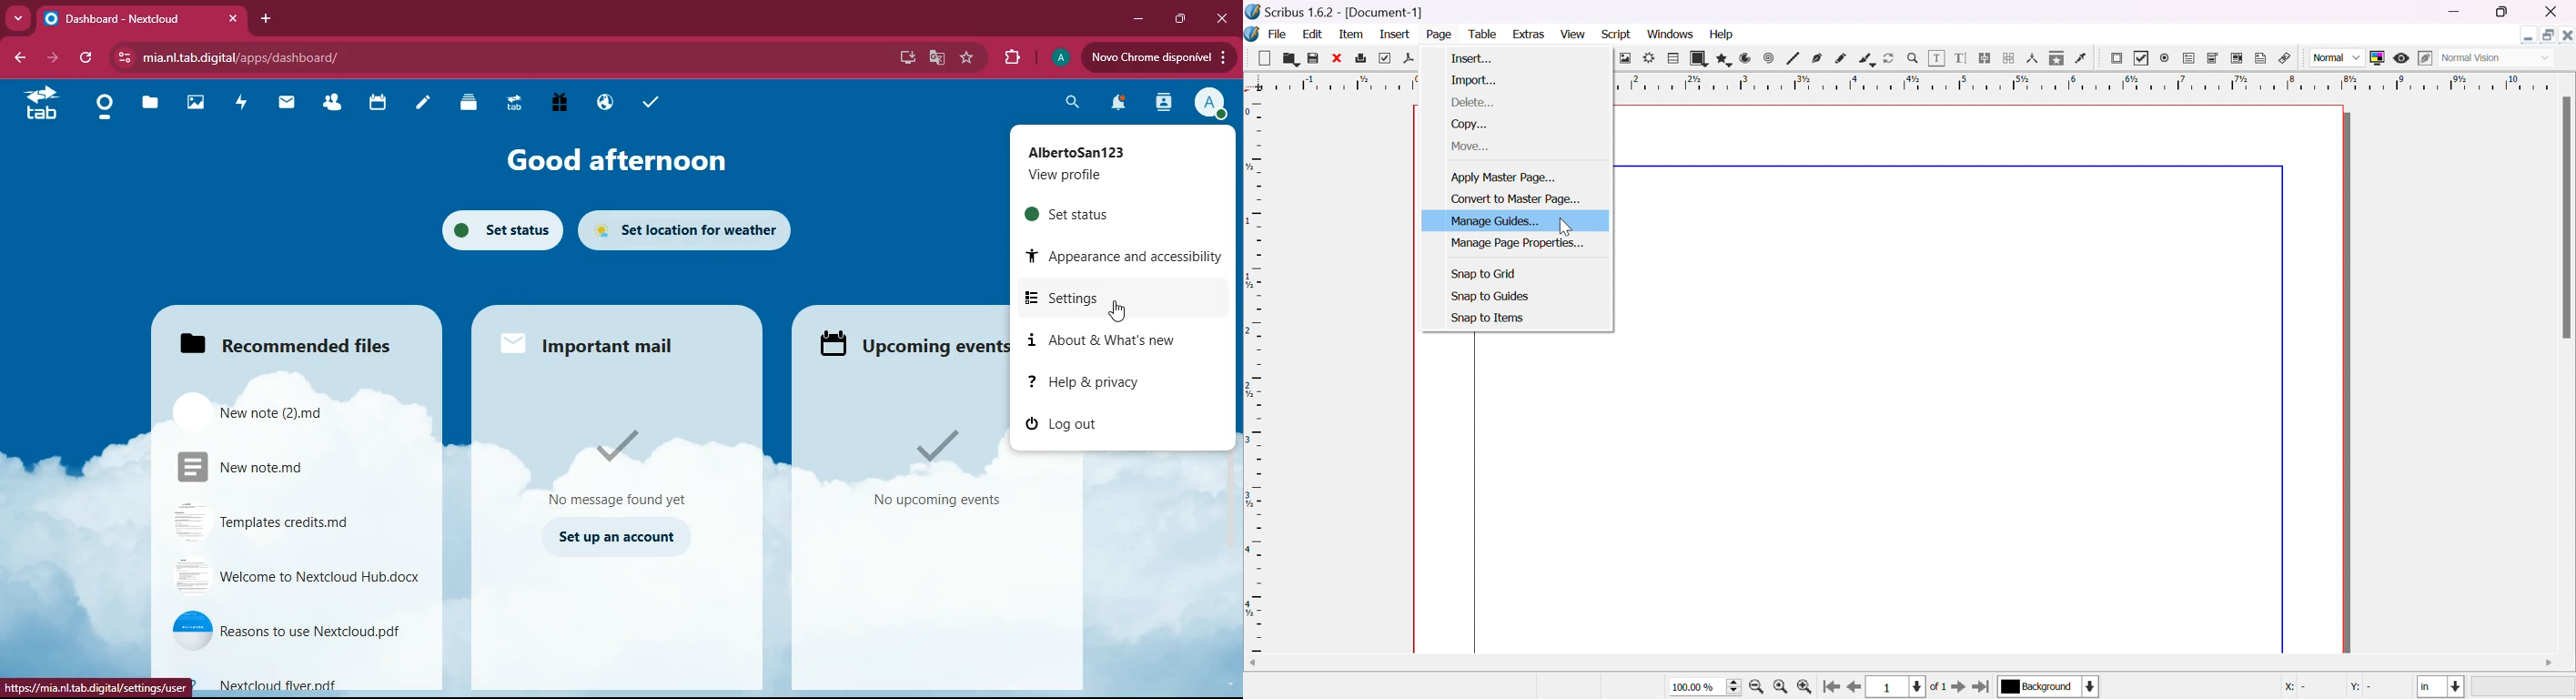  What do you see at coordinates (1806, 686) in the screenshot?
I see `zoom in` at bounding box center [1806, 686].